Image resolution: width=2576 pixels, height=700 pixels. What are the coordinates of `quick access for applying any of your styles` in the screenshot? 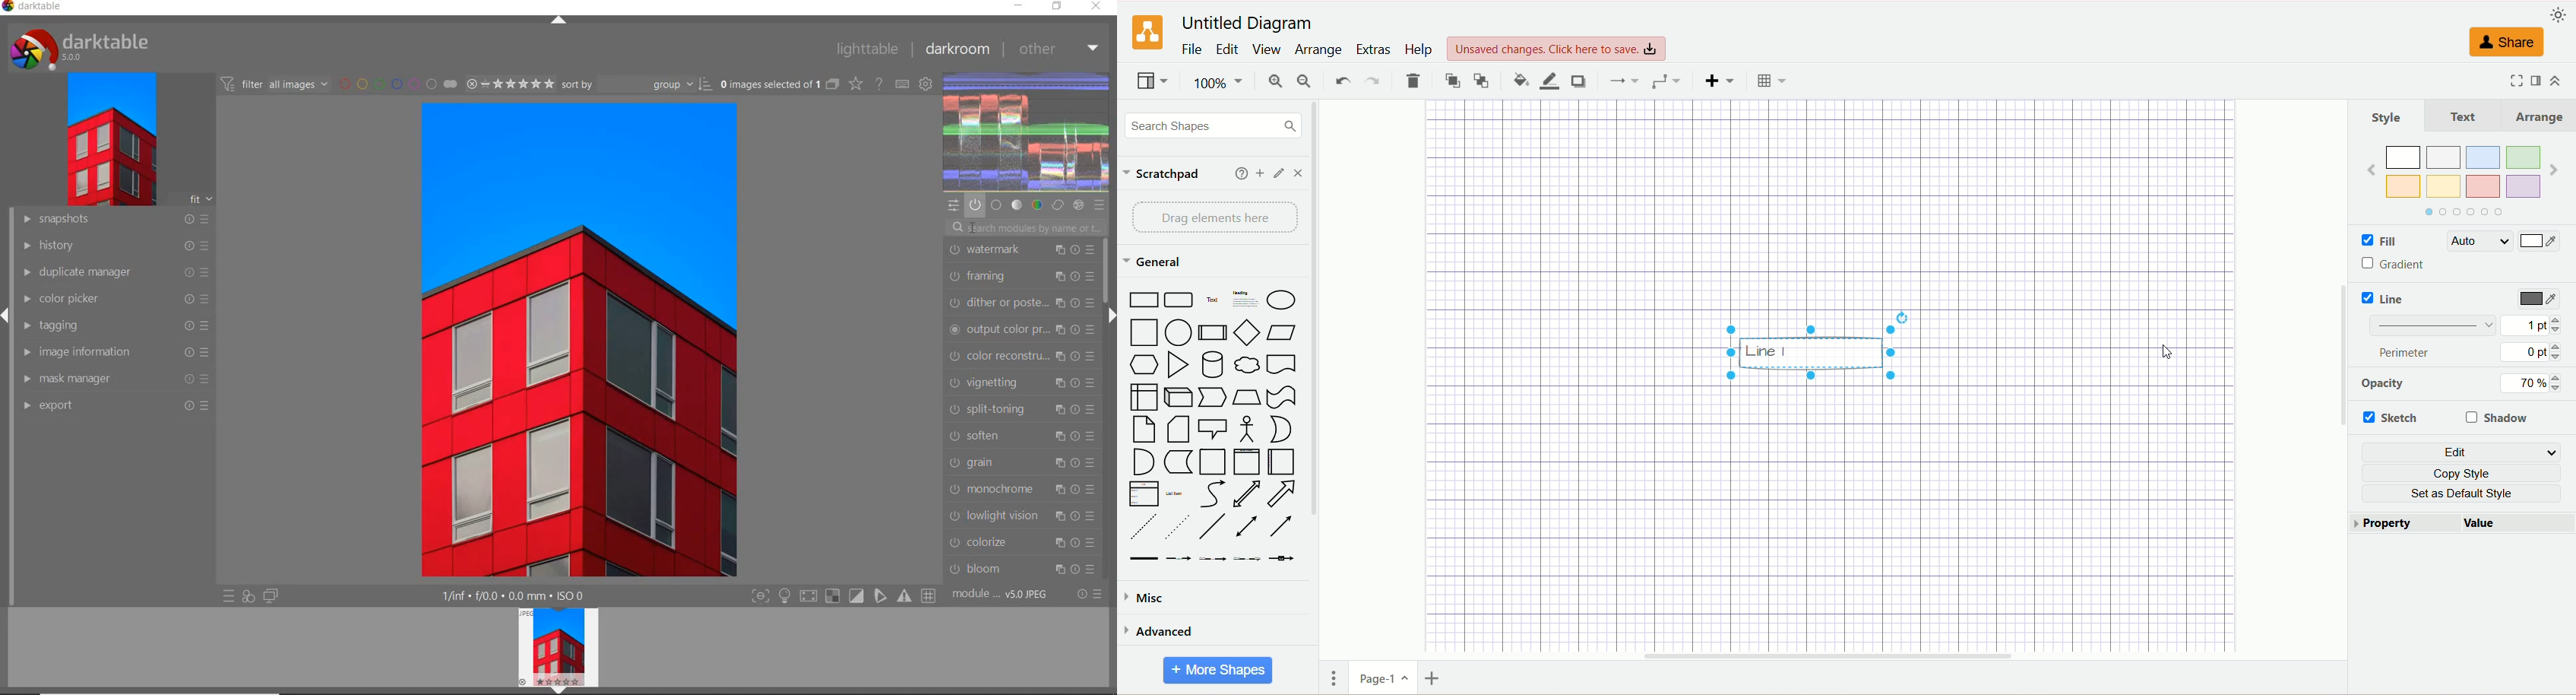 It's located at (249, 596).